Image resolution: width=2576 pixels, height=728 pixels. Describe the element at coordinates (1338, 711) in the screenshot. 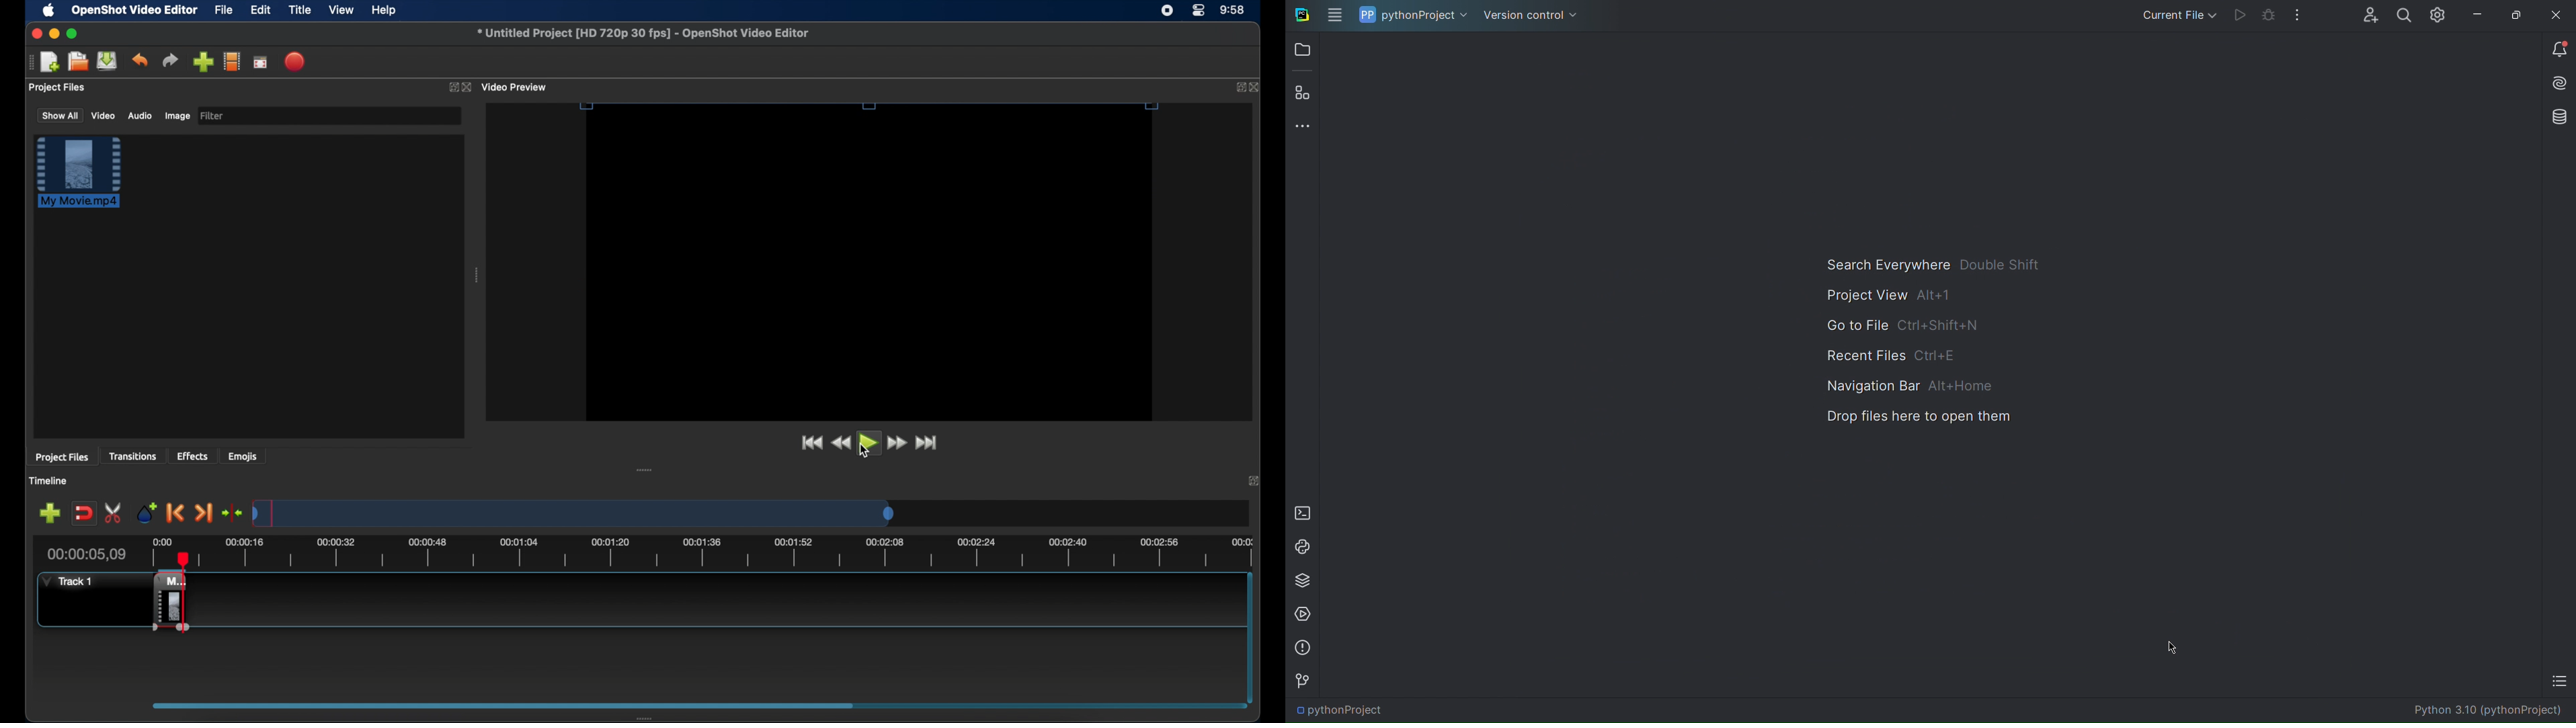

I see `pythonProjectq` at that location.